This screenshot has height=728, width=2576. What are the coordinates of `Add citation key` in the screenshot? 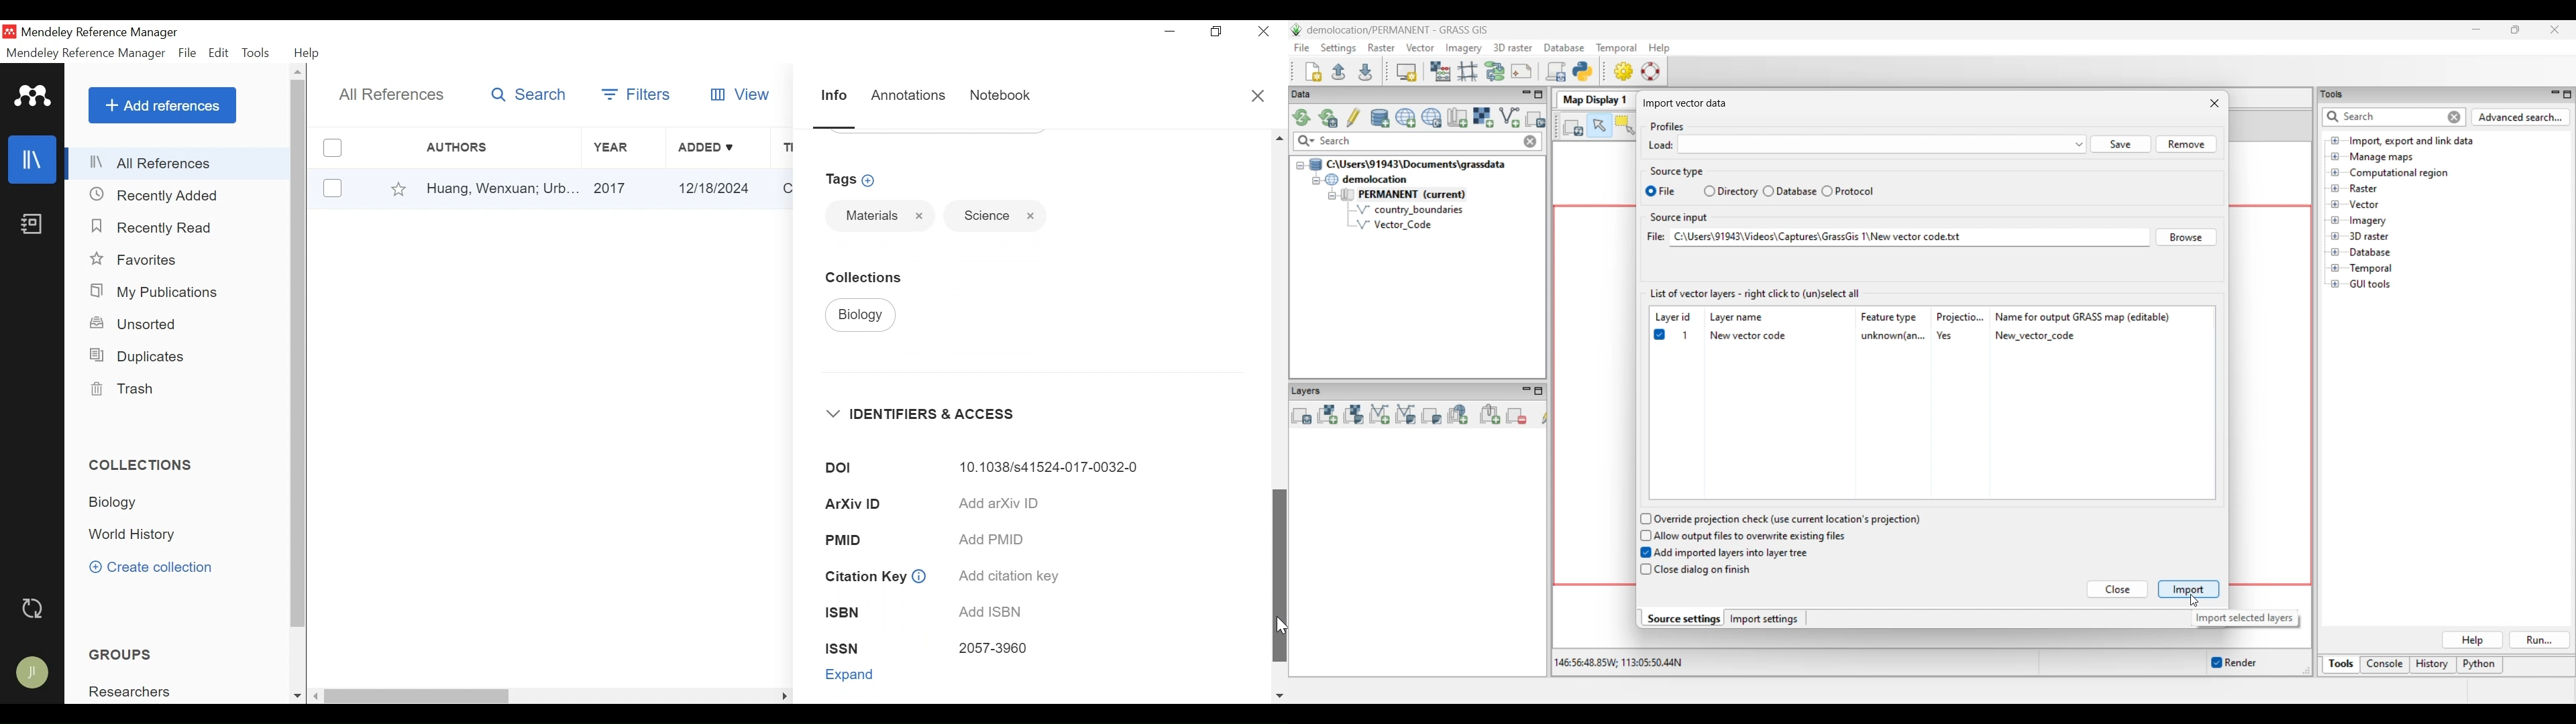 It's located at (1010, 576).